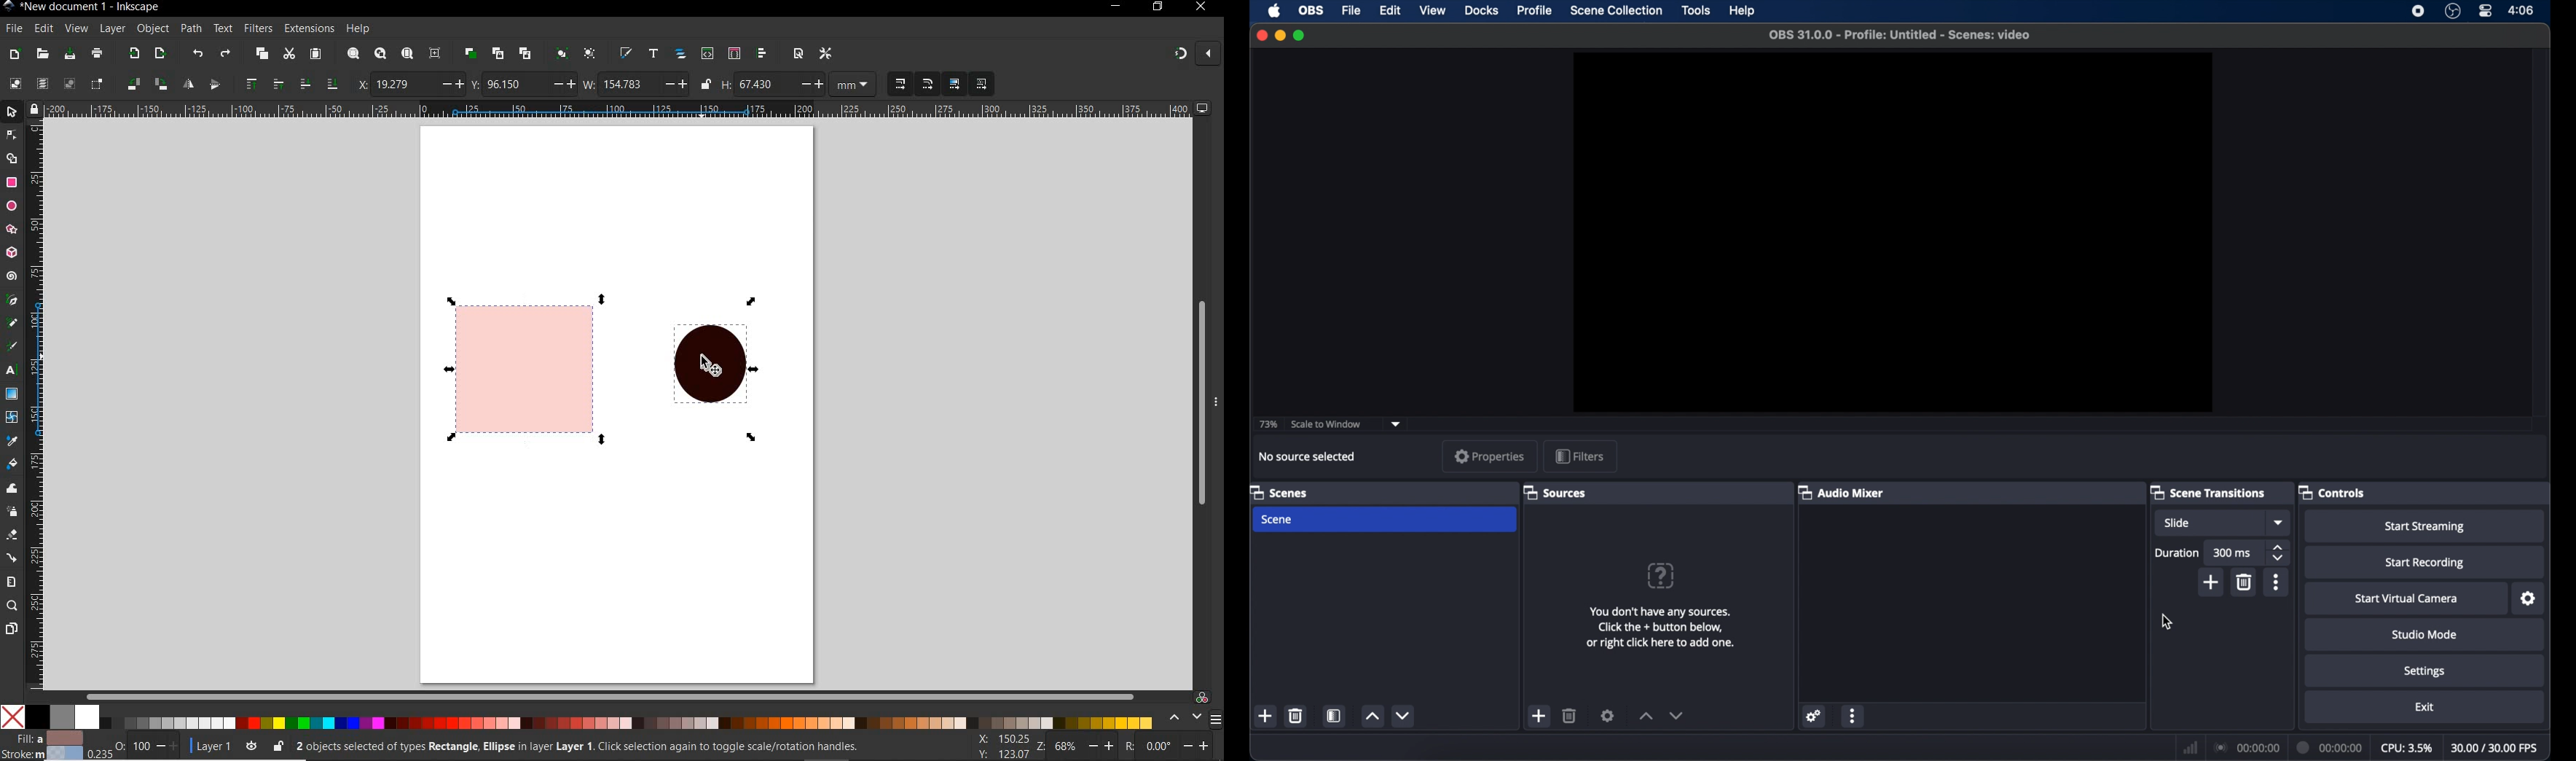 The height and width of the screenshot is (784, 2576). What do you see at coordinates (1482, 11) in the screenshot?
I see `docks` at bounding box center [1482, 11].